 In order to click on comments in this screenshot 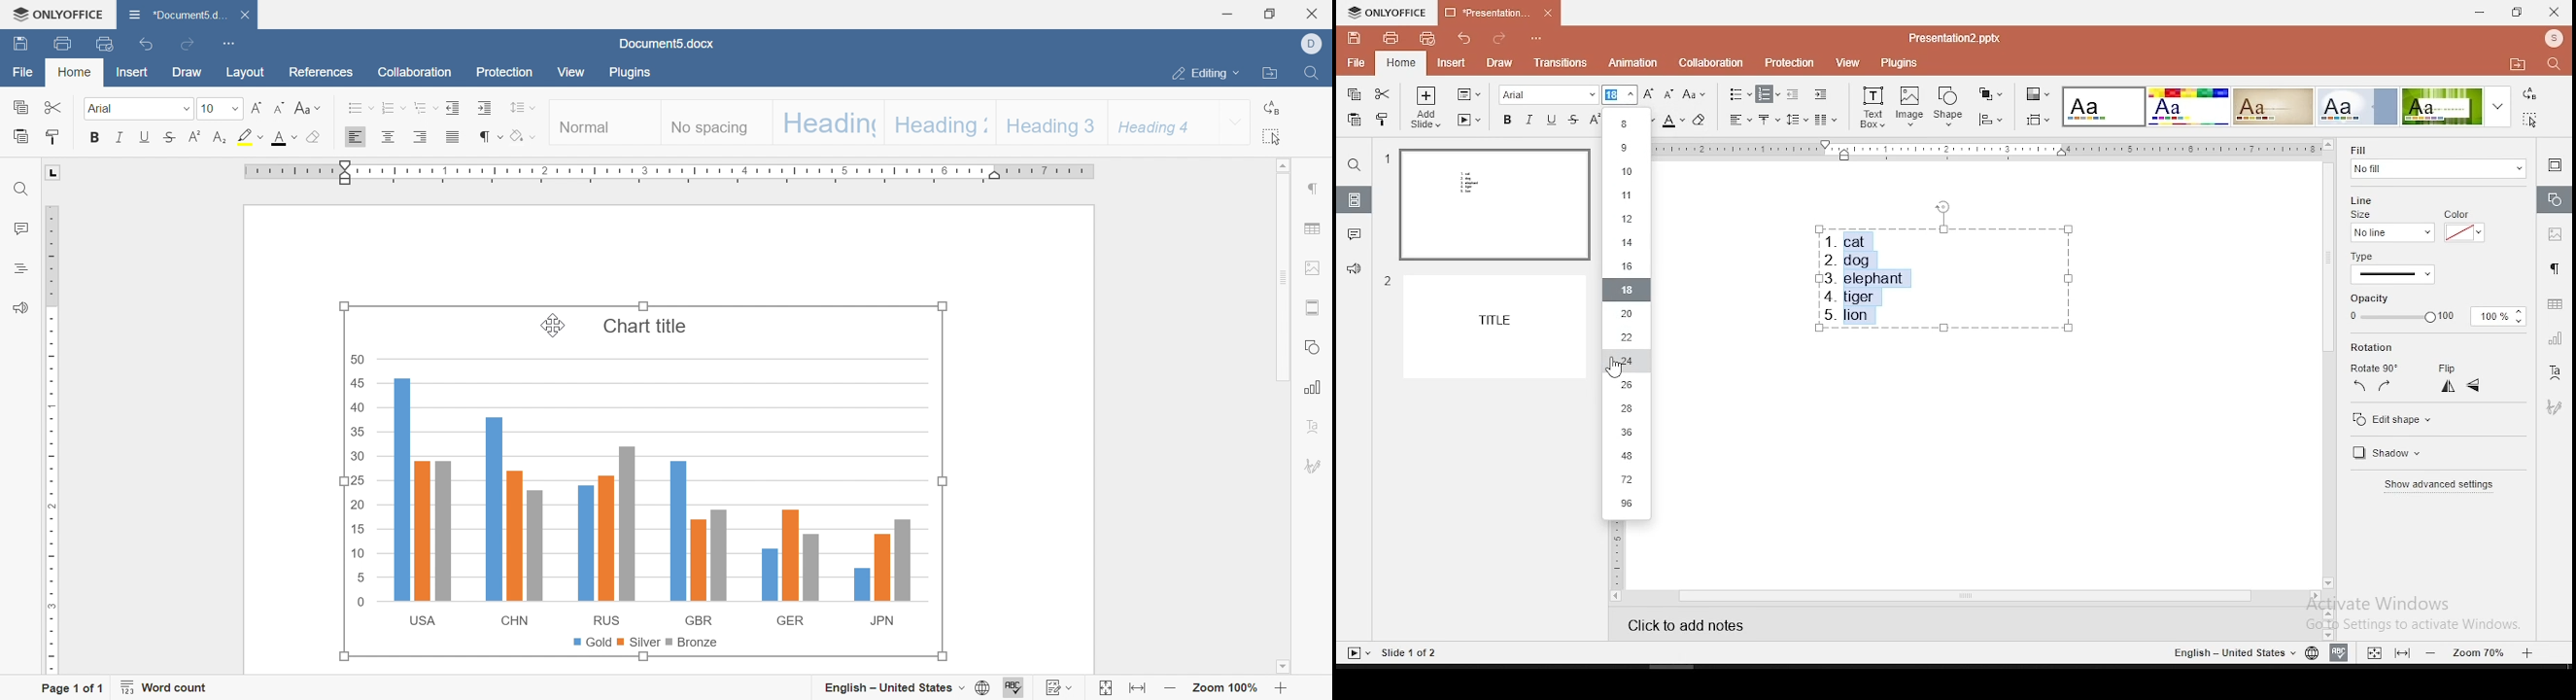, I will do `click(1355, 237)`.